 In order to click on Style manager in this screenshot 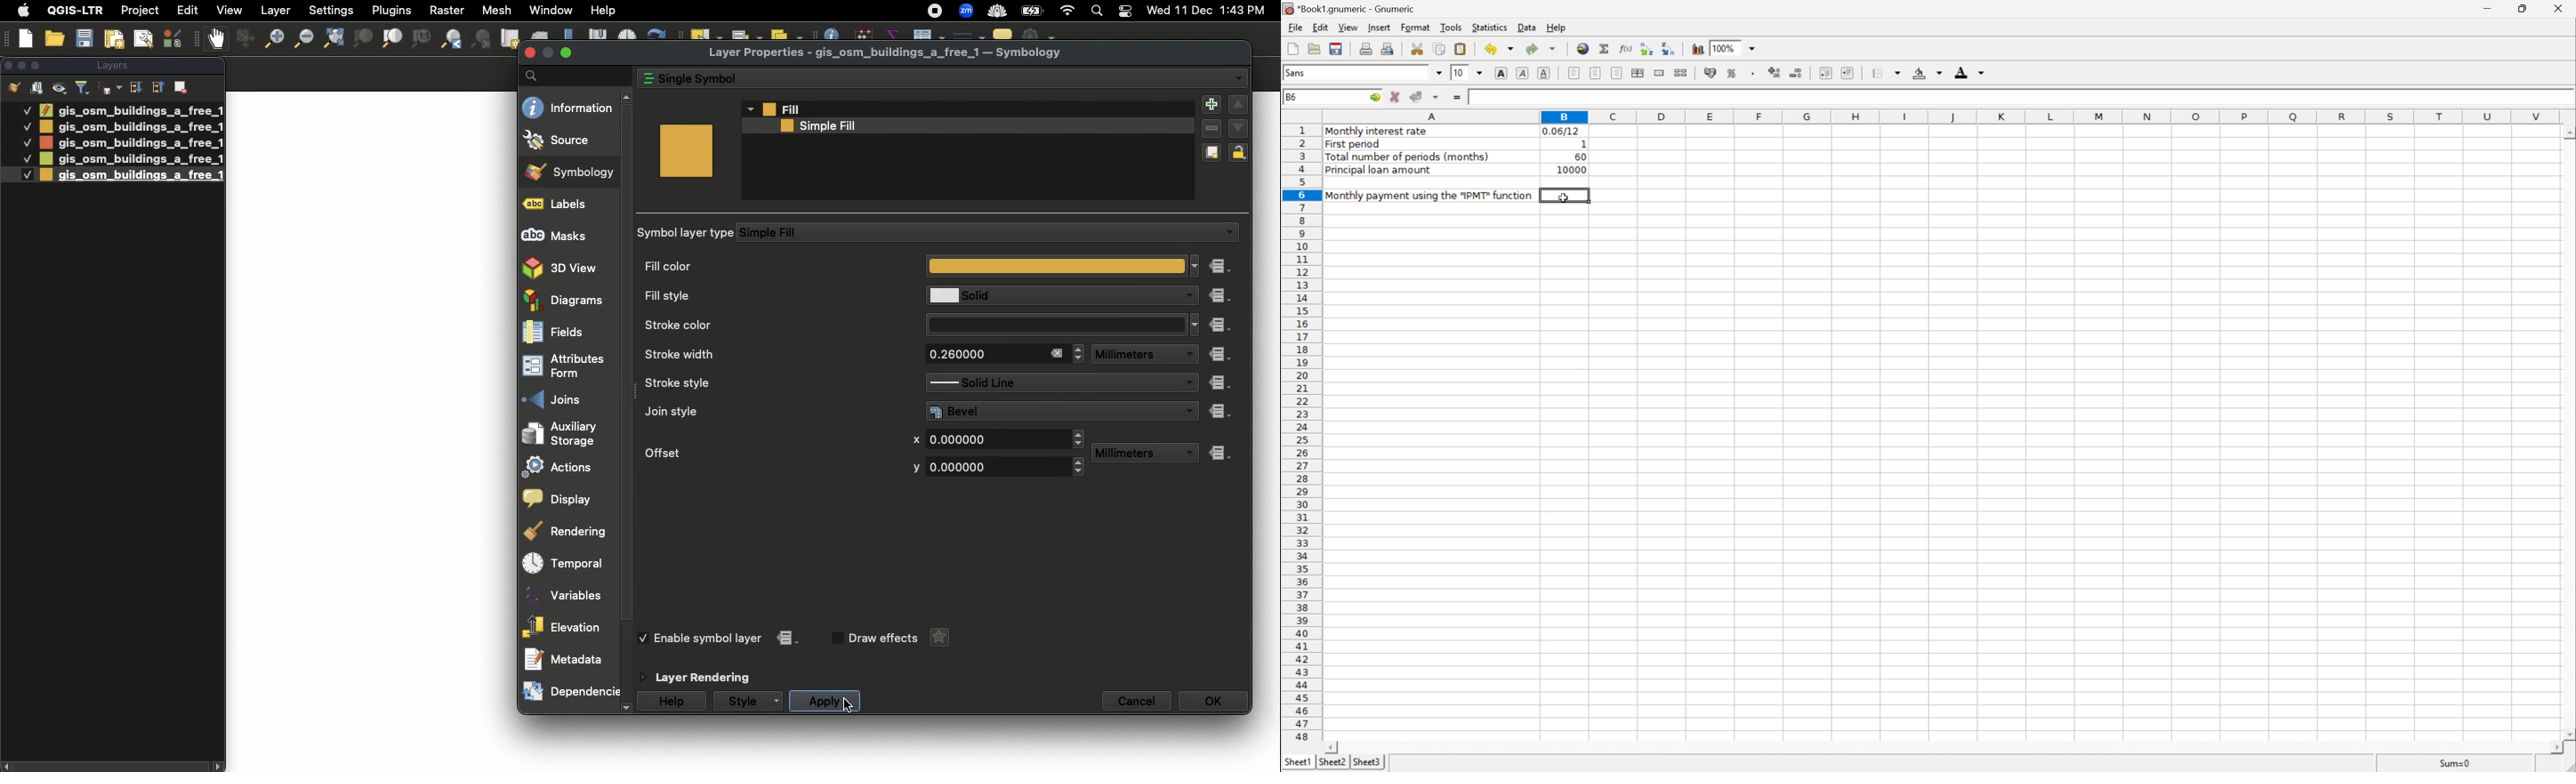, I will do `click(243, 39)`.